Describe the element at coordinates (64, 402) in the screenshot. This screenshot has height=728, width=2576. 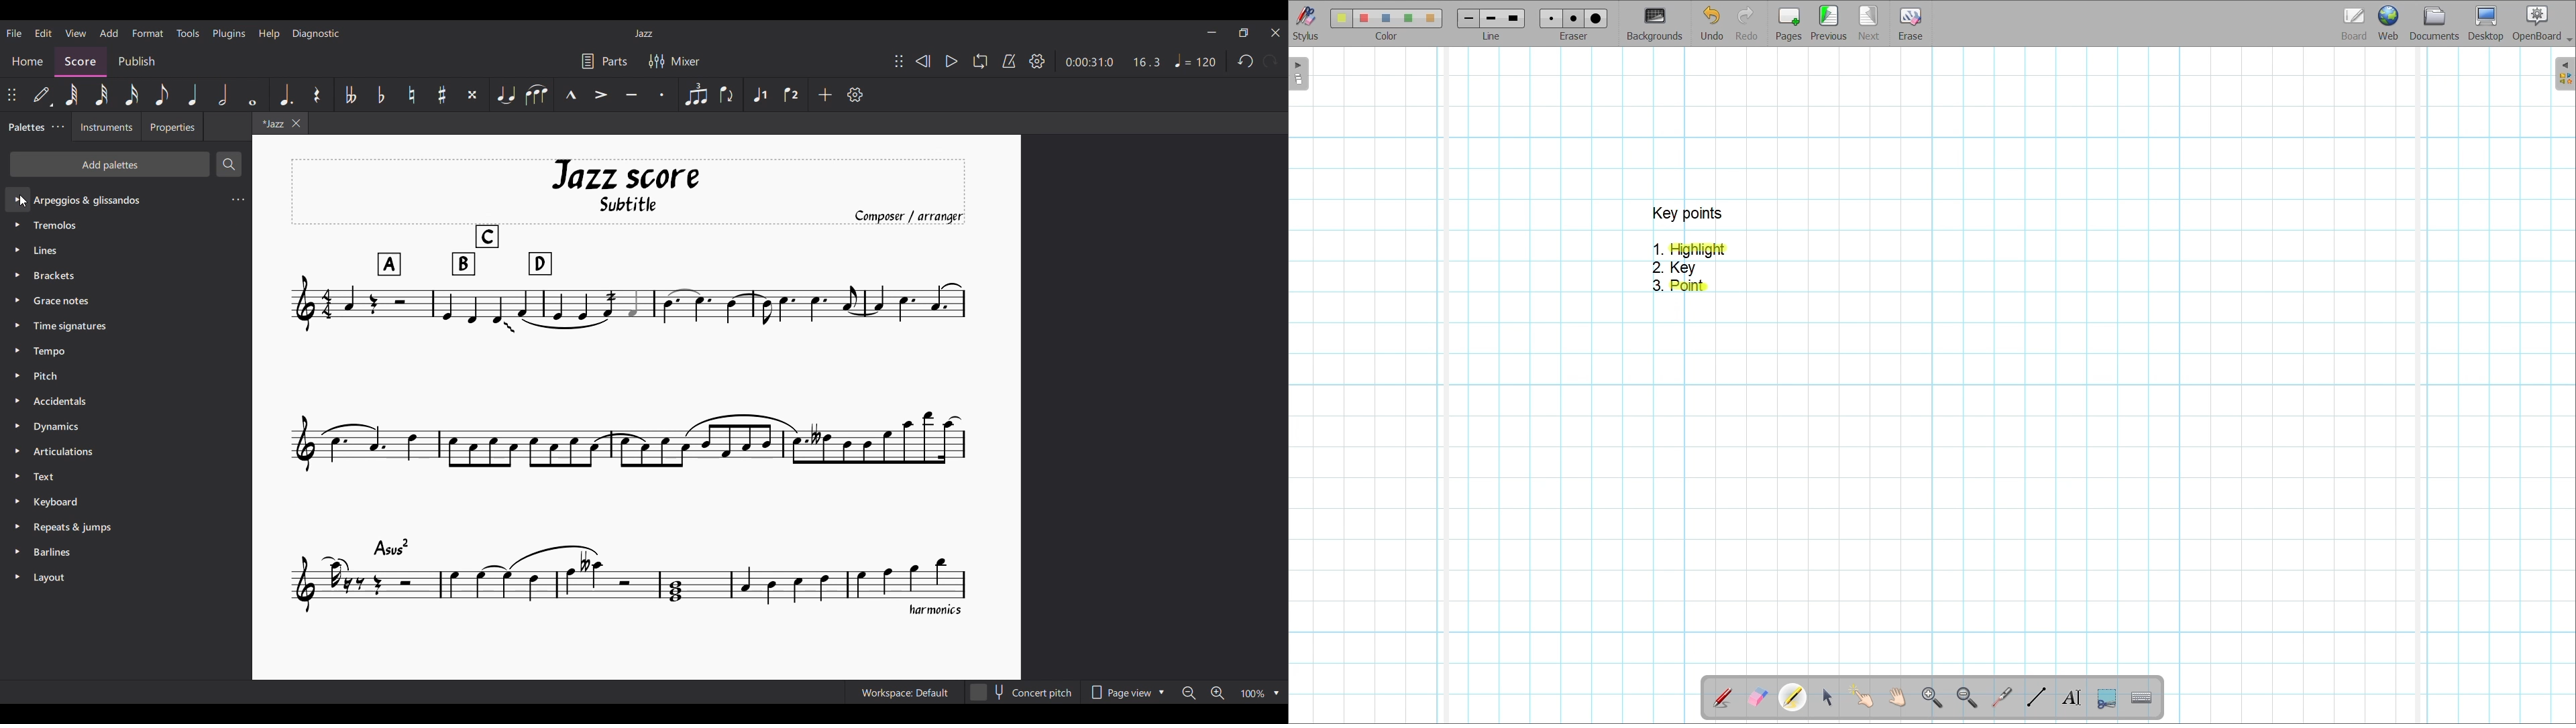
I see `Accidentals` at that location.